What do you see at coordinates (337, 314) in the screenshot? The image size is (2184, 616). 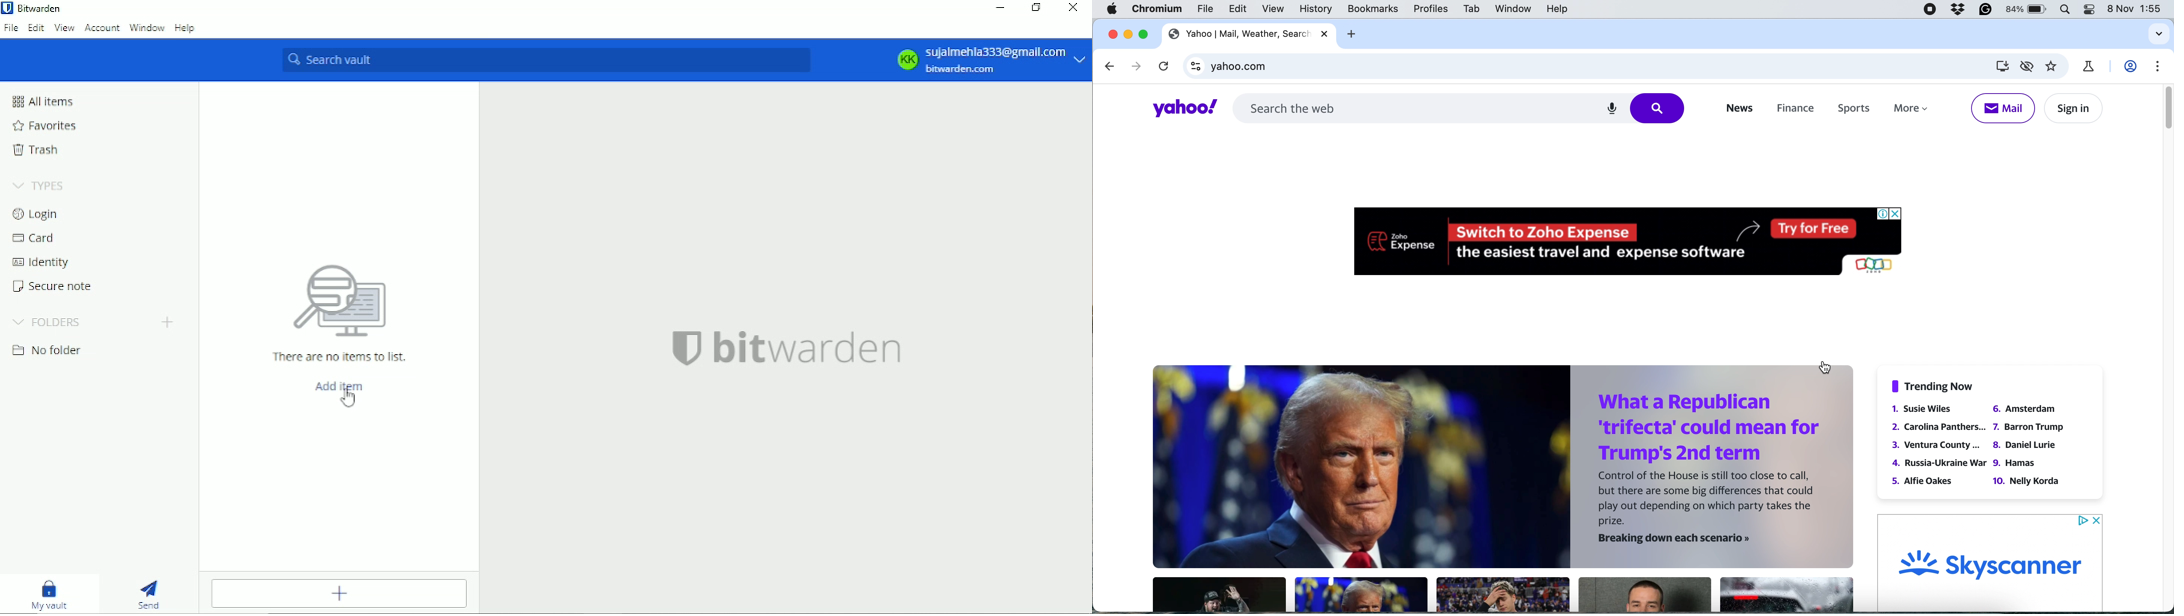 I see `There are no items to list` at bounding box center [337, 314].